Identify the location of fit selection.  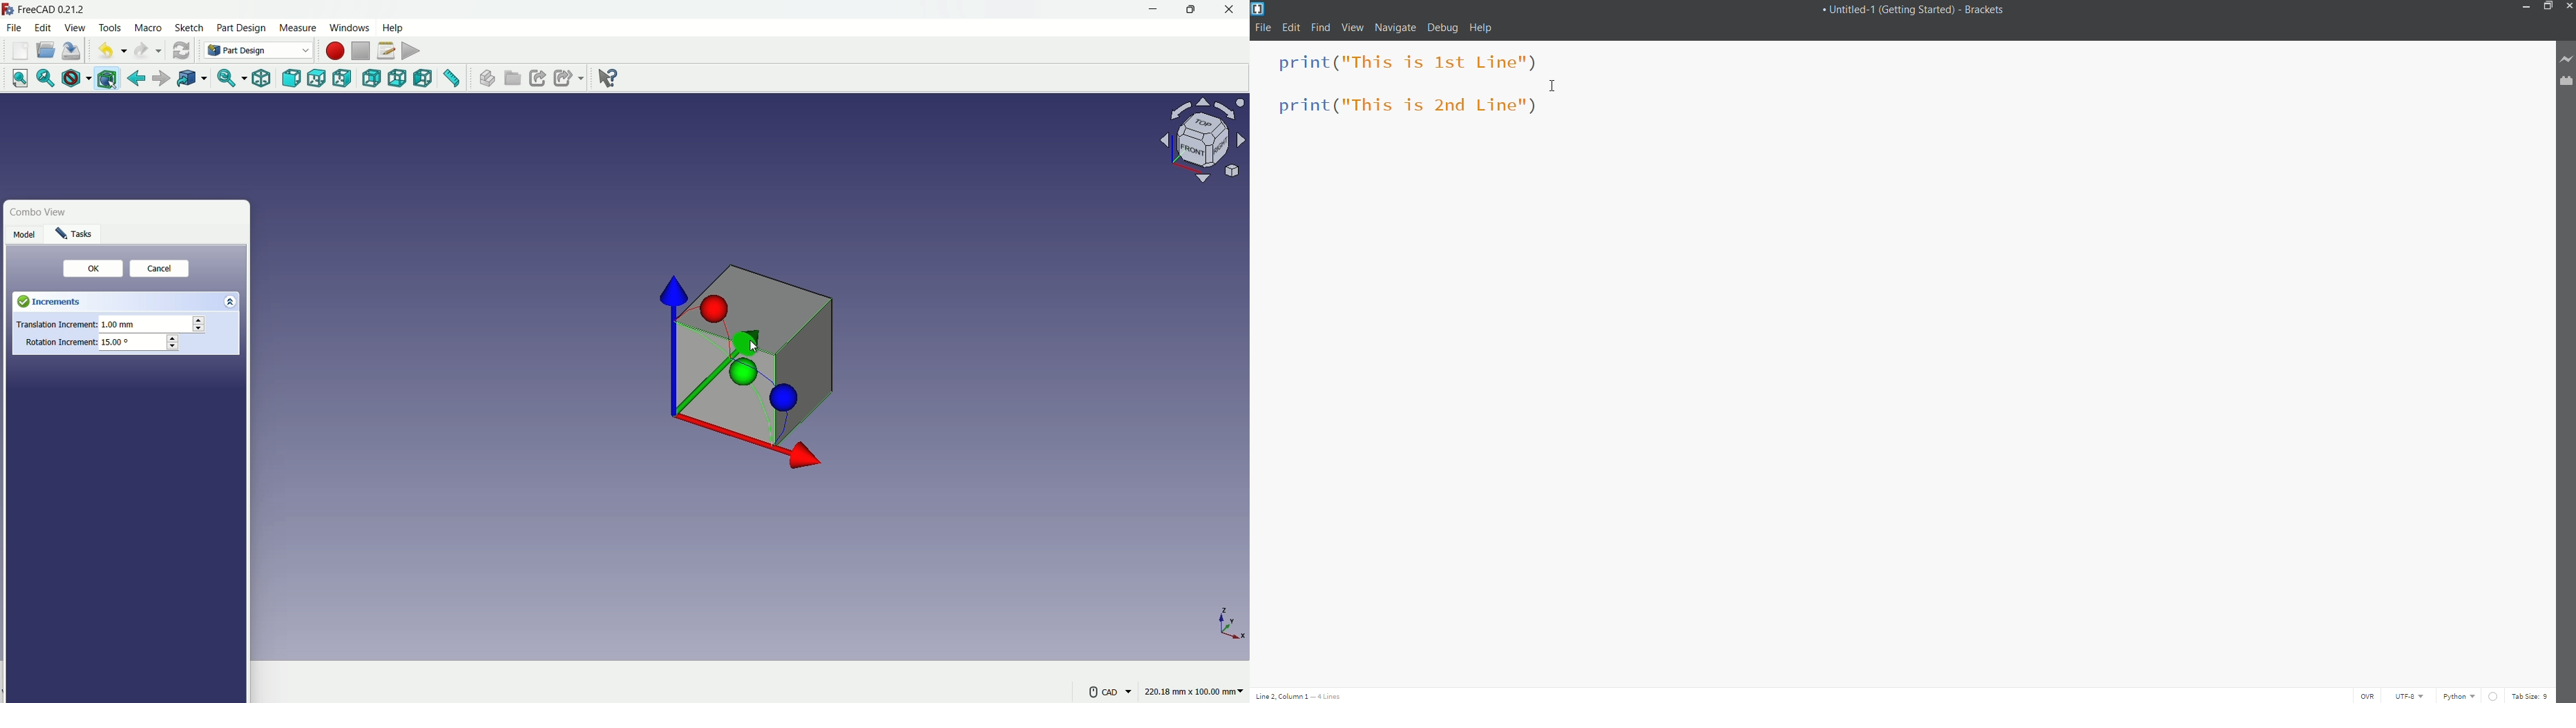
(42, 79).